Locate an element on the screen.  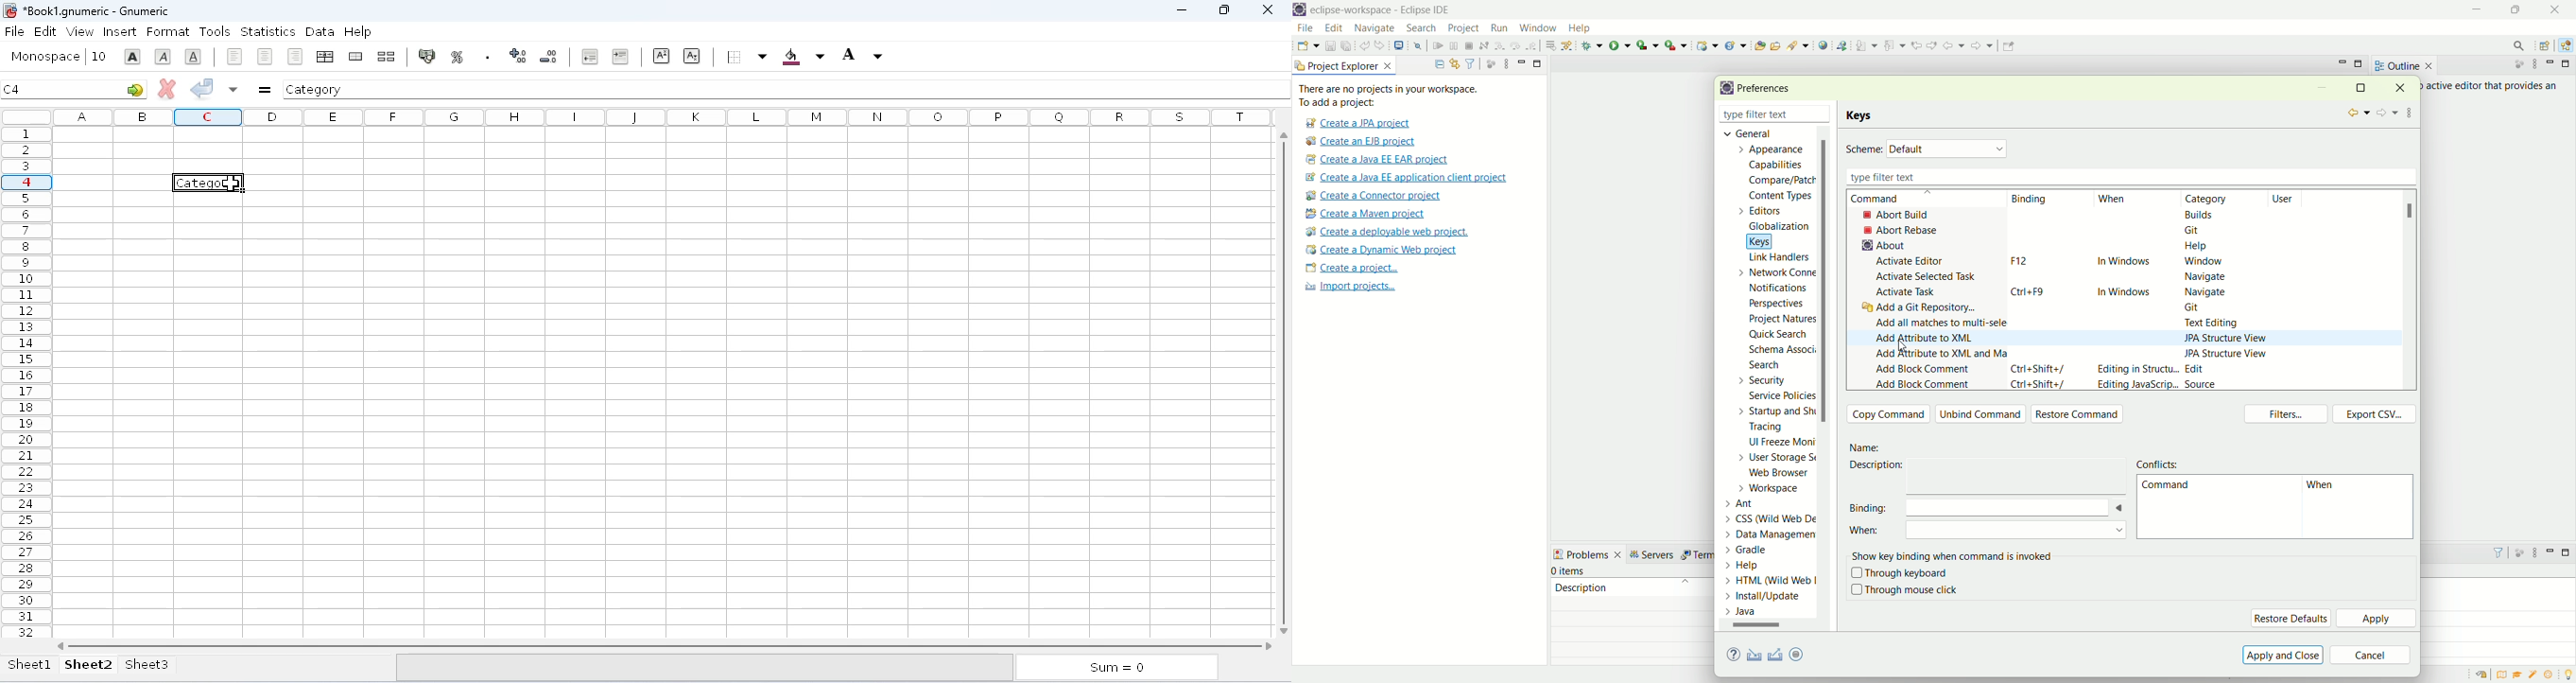
right-click on active cell is located at coordinates (207, 182).